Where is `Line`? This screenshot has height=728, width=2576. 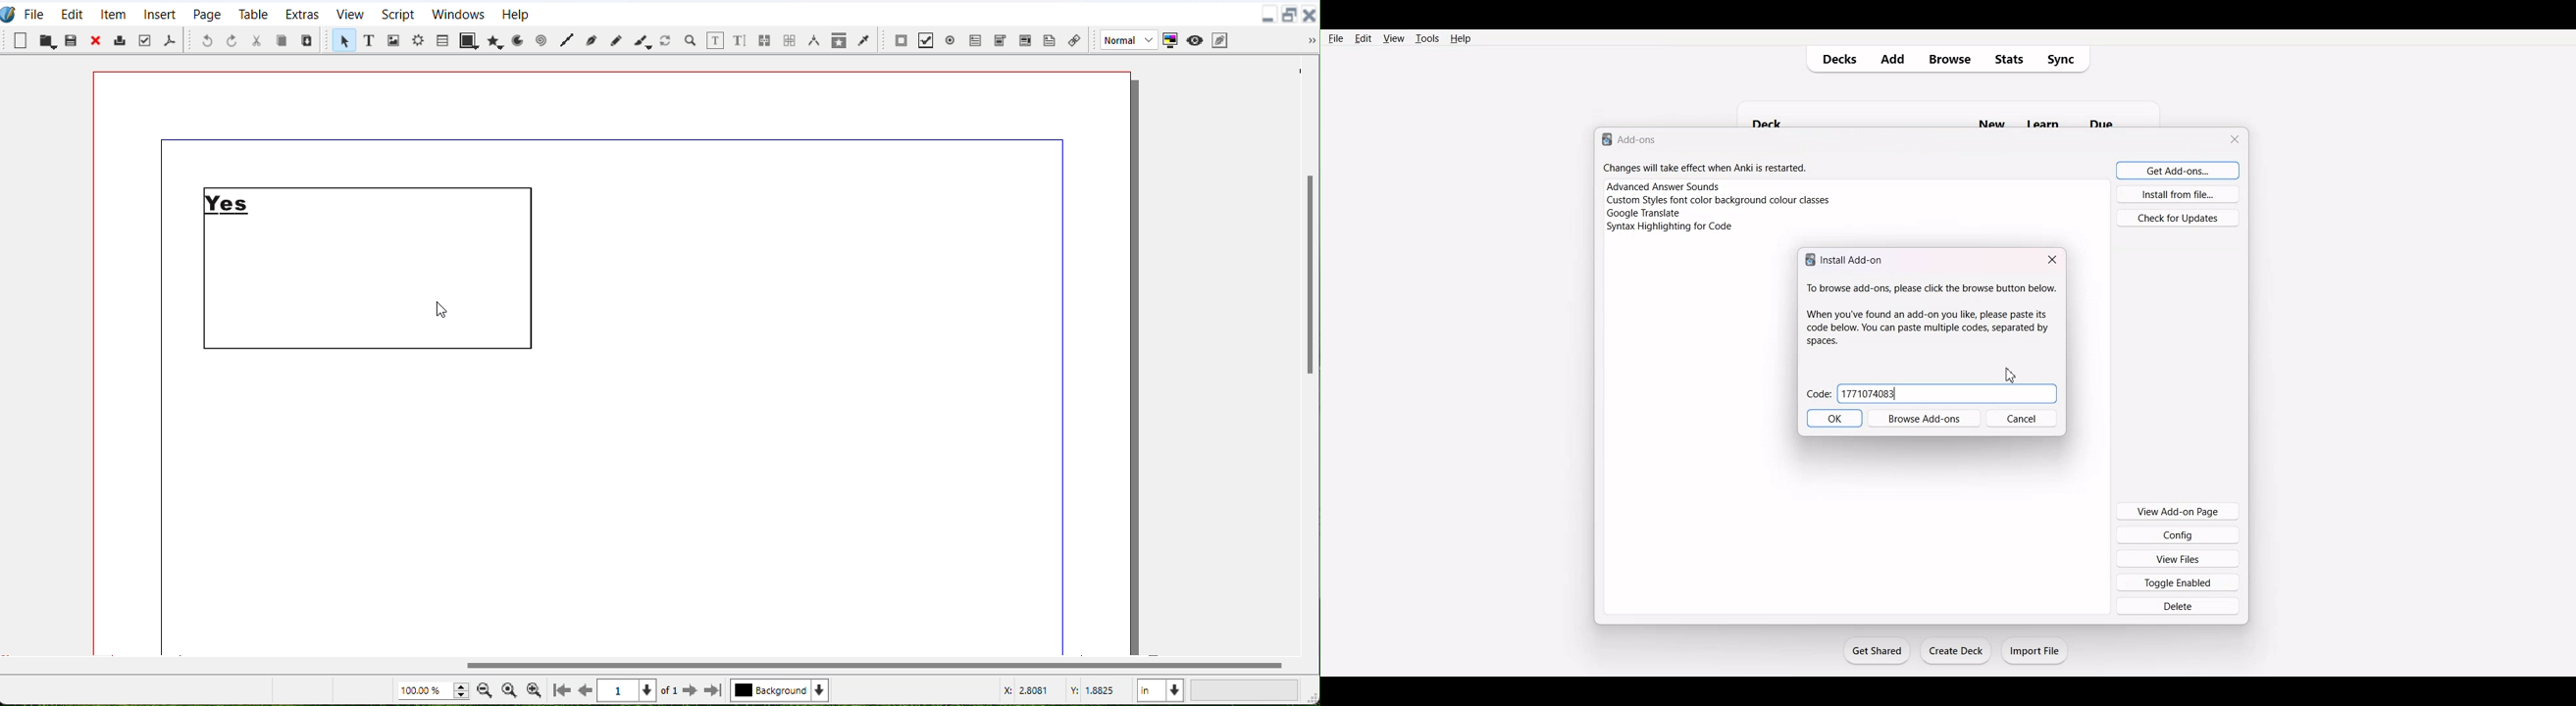
Line is located at coordinates (566, 41).